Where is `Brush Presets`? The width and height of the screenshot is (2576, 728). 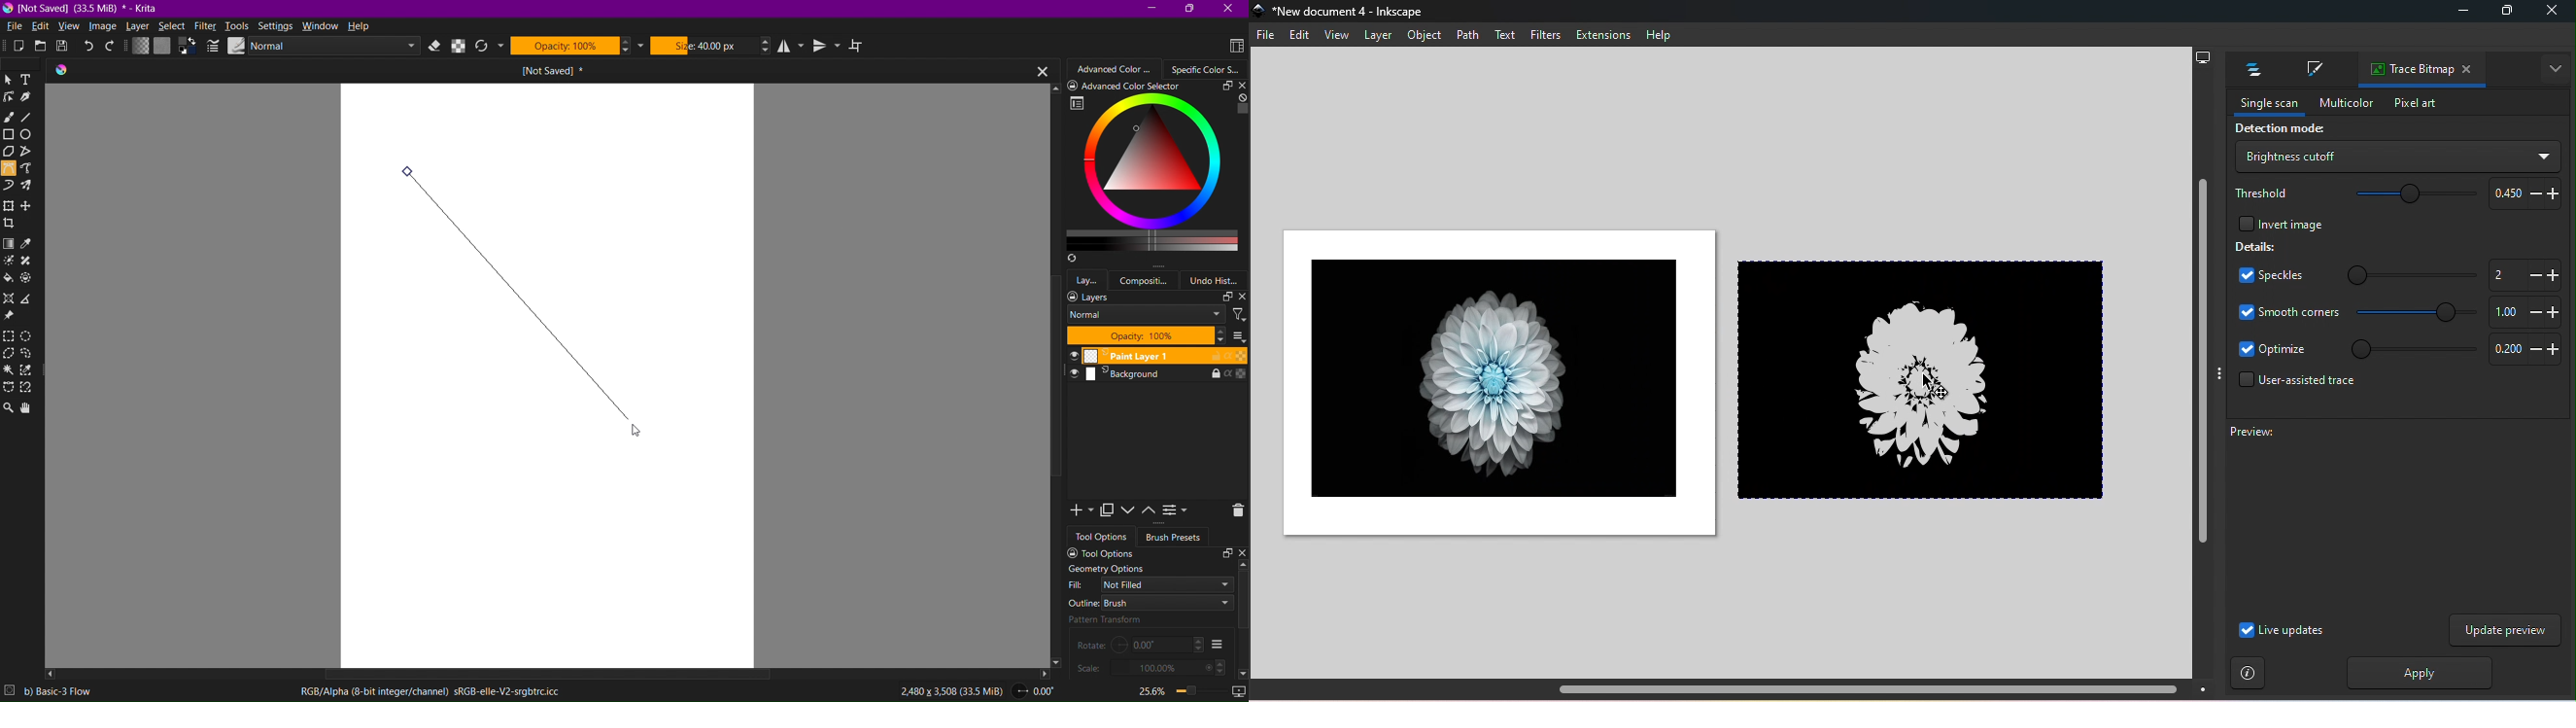 Brush Presets is located at coordinates (1175, 537).